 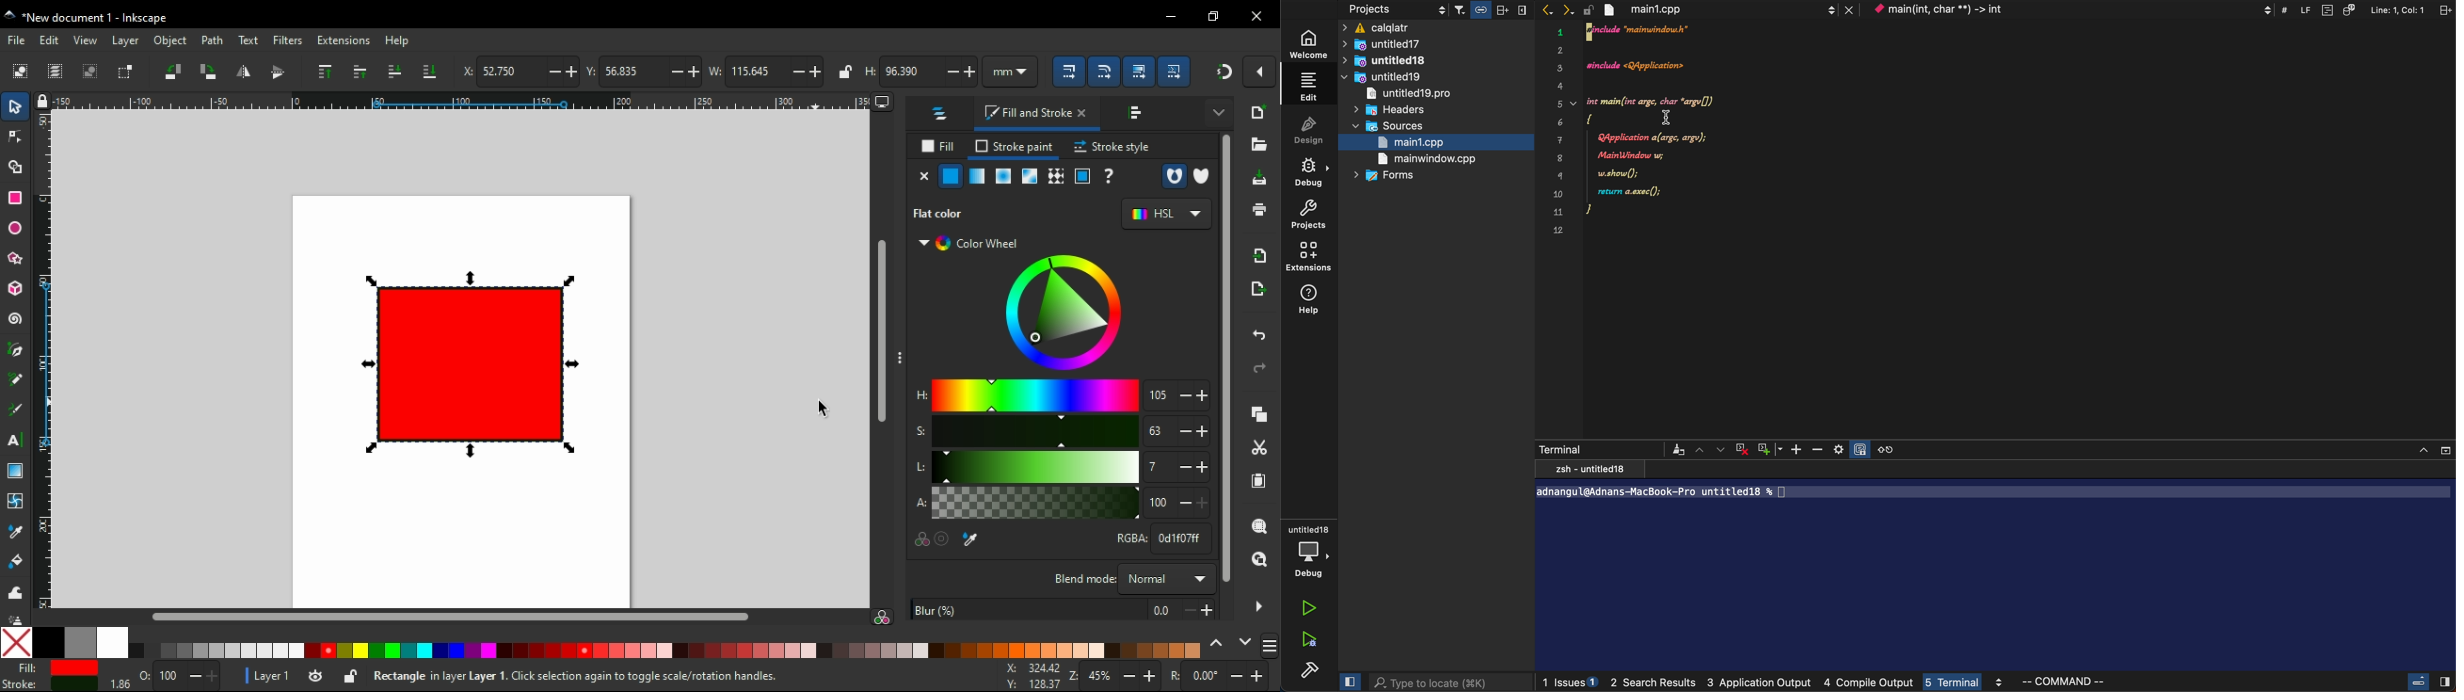 I want to click on increase/decrease, so click(x=1141, y=676).